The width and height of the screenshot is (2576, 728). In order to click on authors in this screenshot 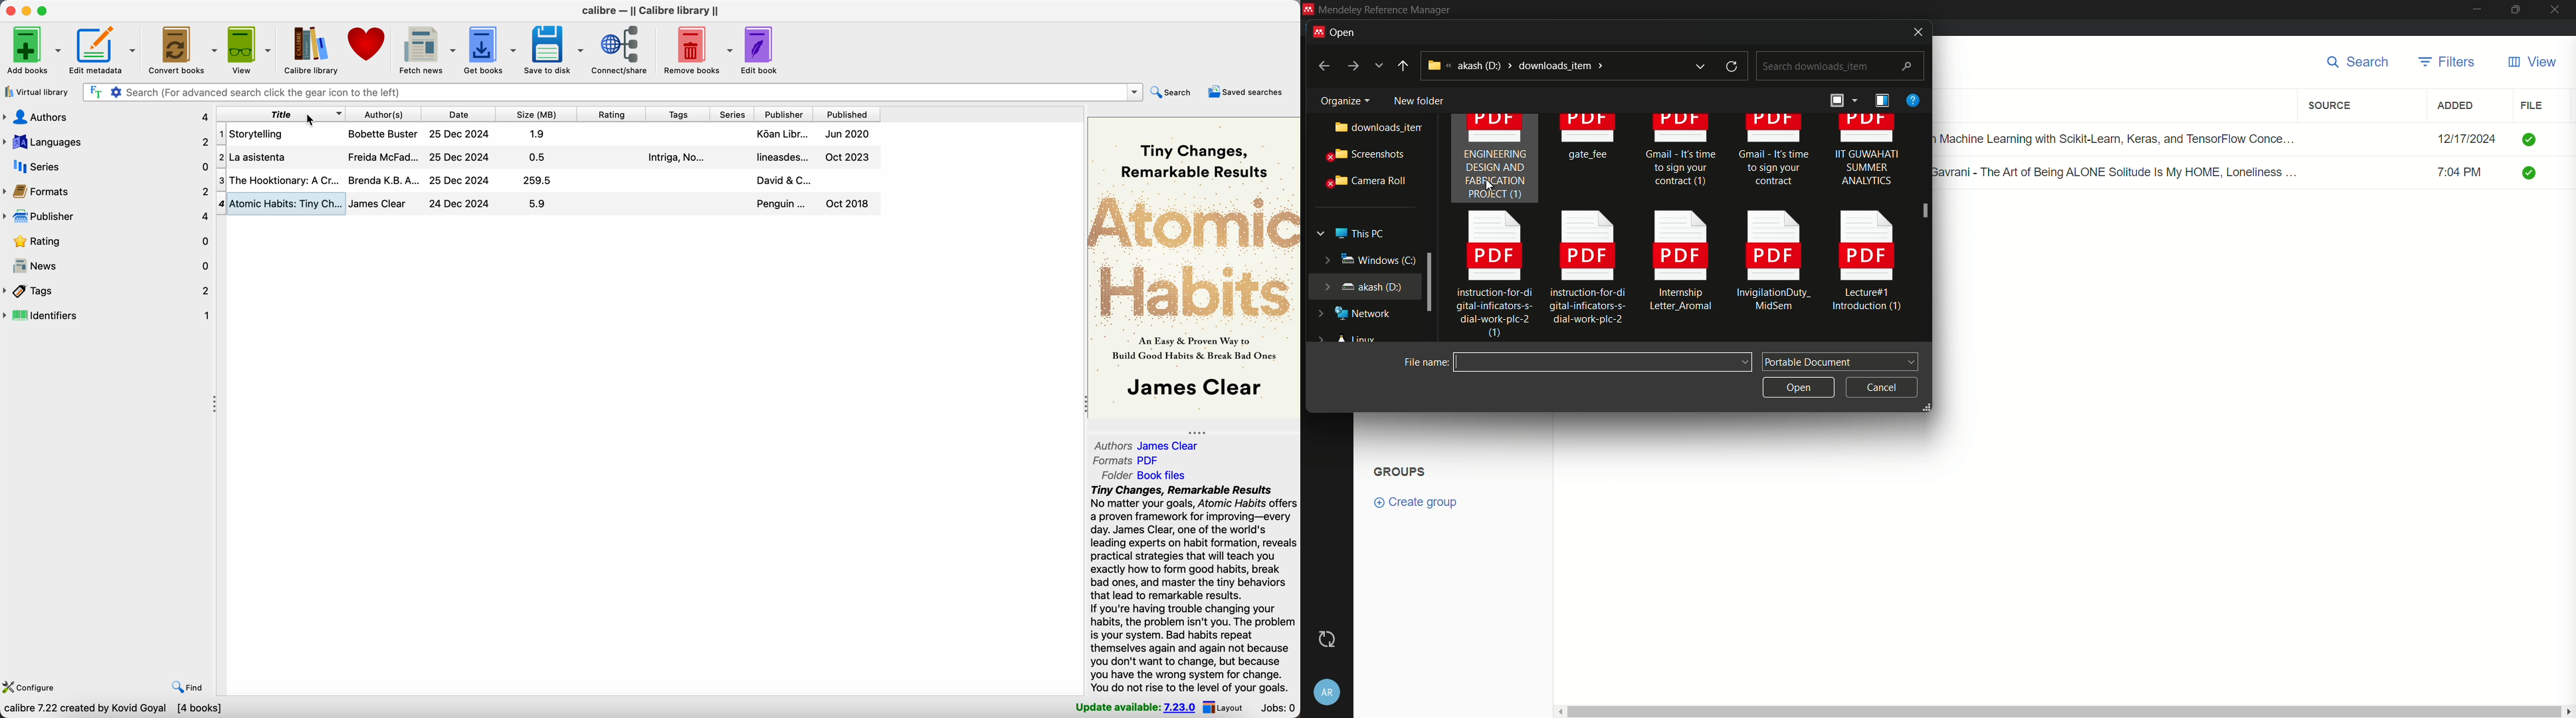, I will do `click(385, 114)`.